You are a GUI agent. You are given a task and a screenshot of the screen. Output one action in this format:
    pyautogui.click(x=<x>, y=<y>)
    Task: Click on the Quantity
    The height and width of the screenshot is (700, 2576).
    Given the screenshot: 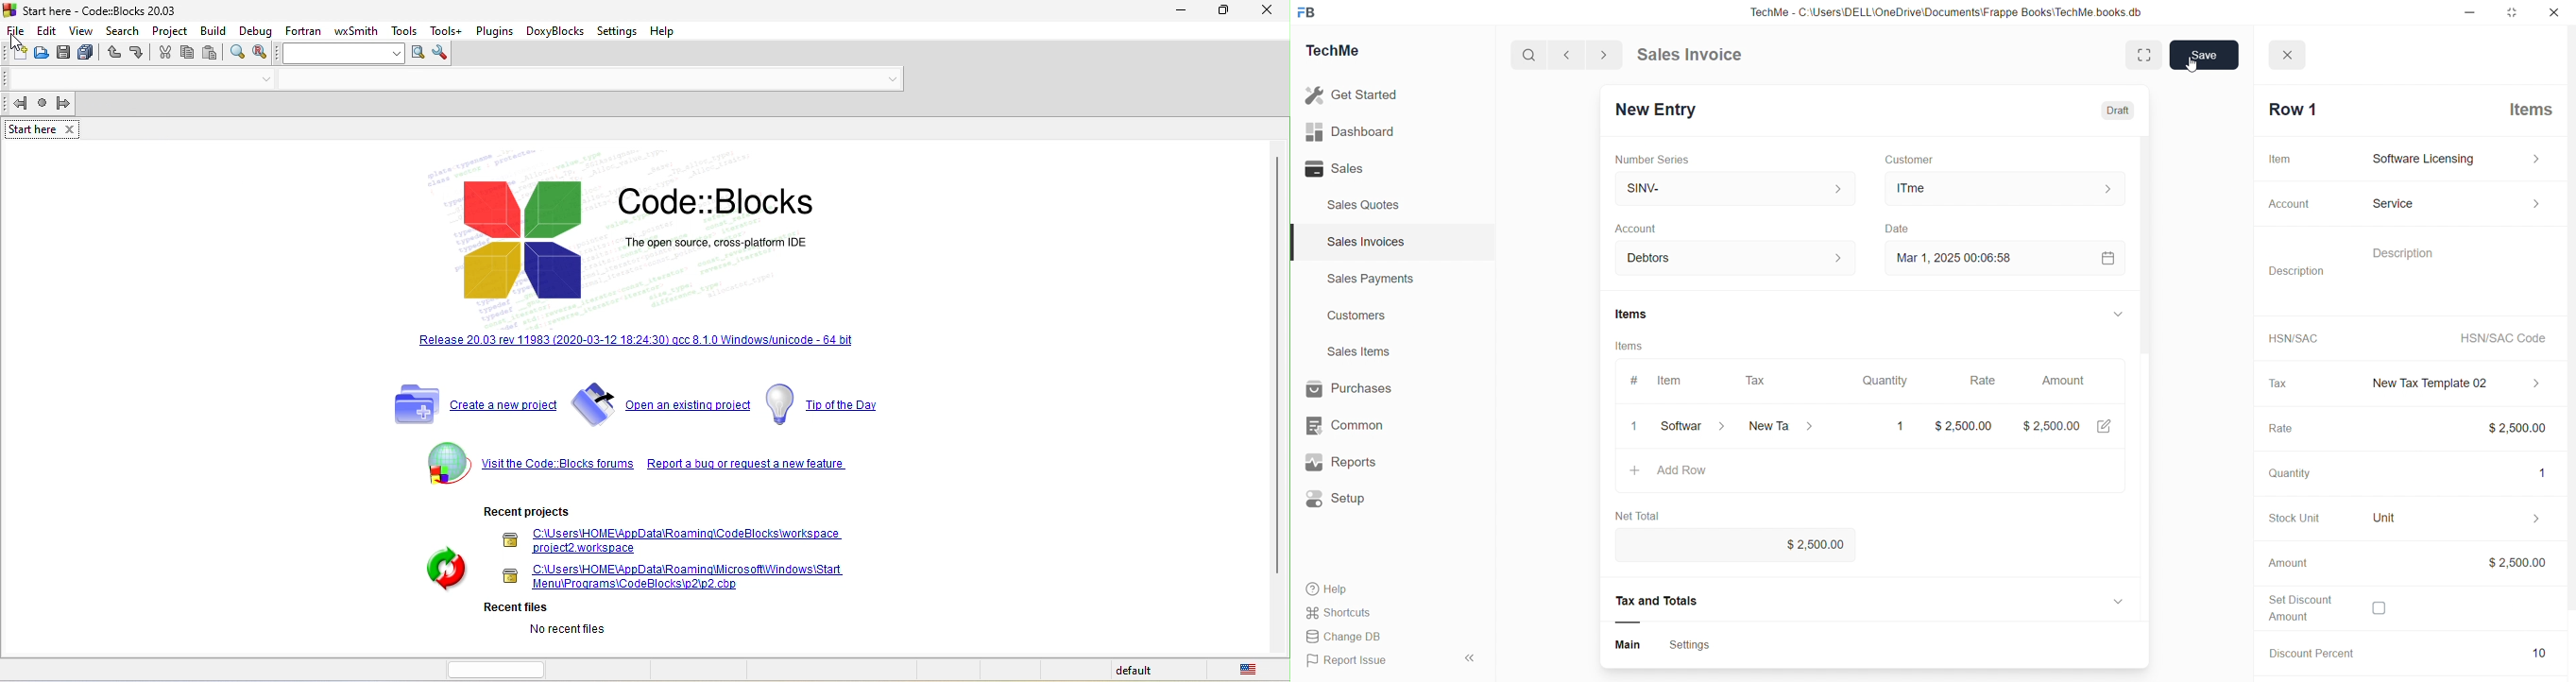 What is the action you would take?
    pyautogui.click(x=1885, y=377)
    